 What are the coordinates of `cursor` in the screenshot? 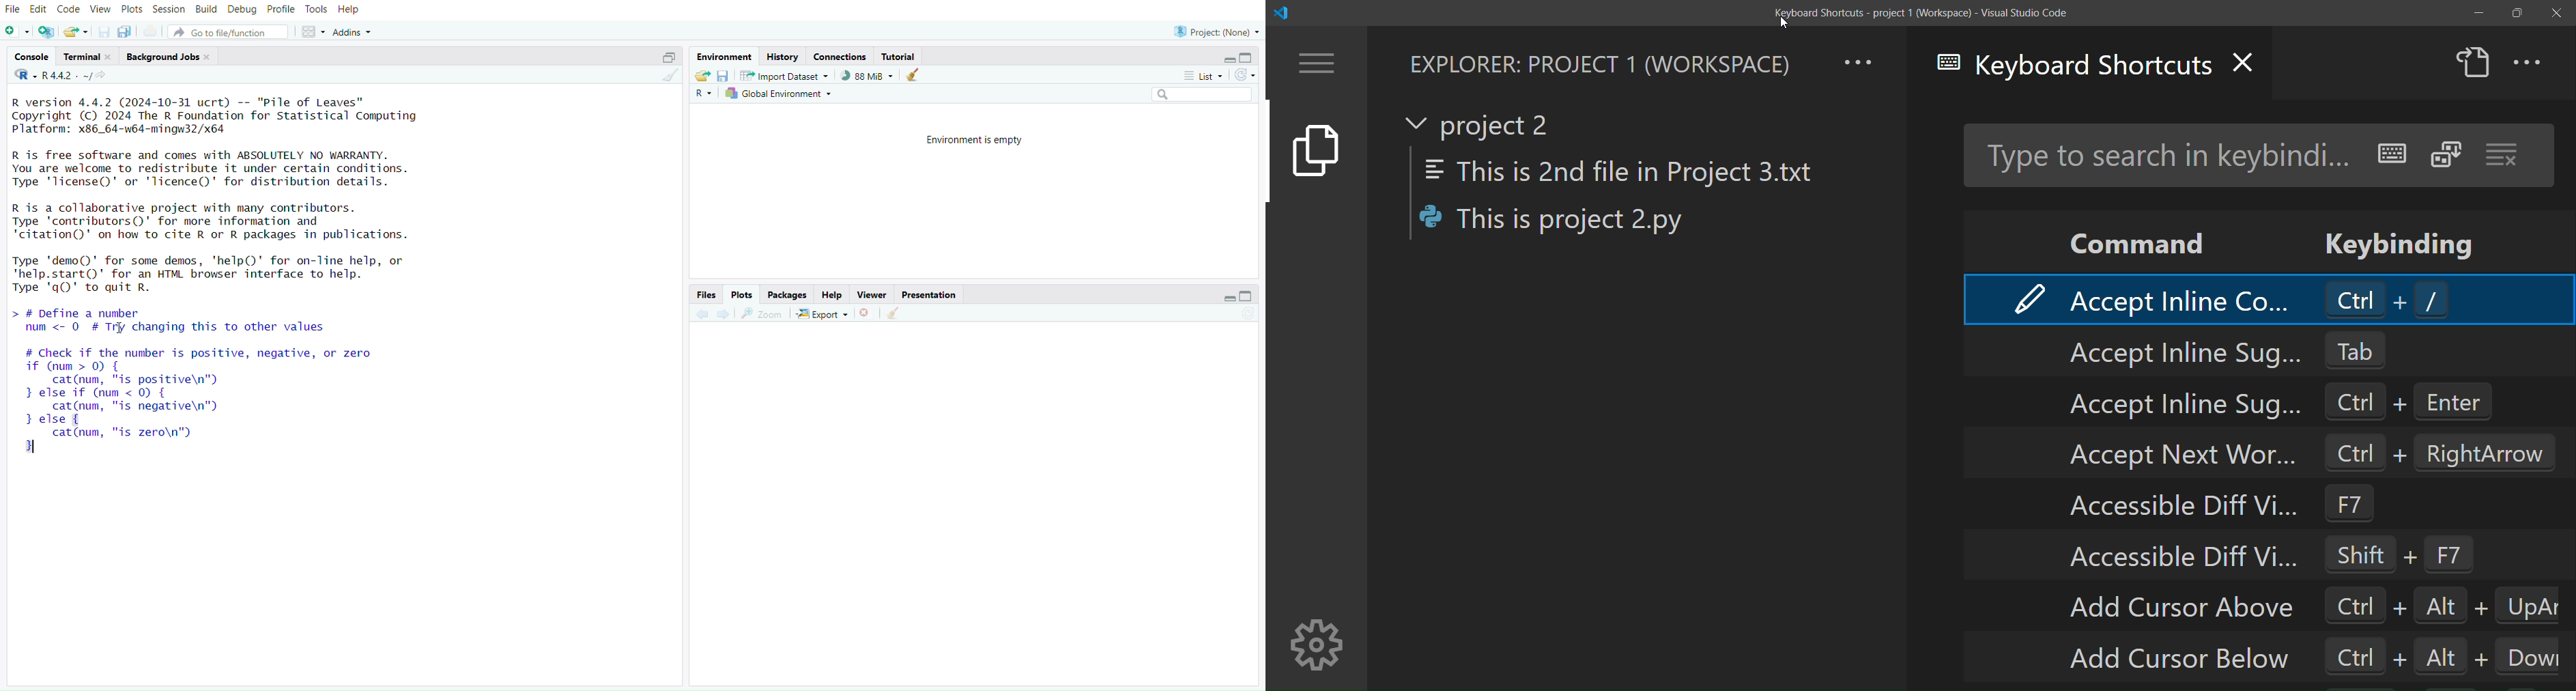 It's located at (119, 329).